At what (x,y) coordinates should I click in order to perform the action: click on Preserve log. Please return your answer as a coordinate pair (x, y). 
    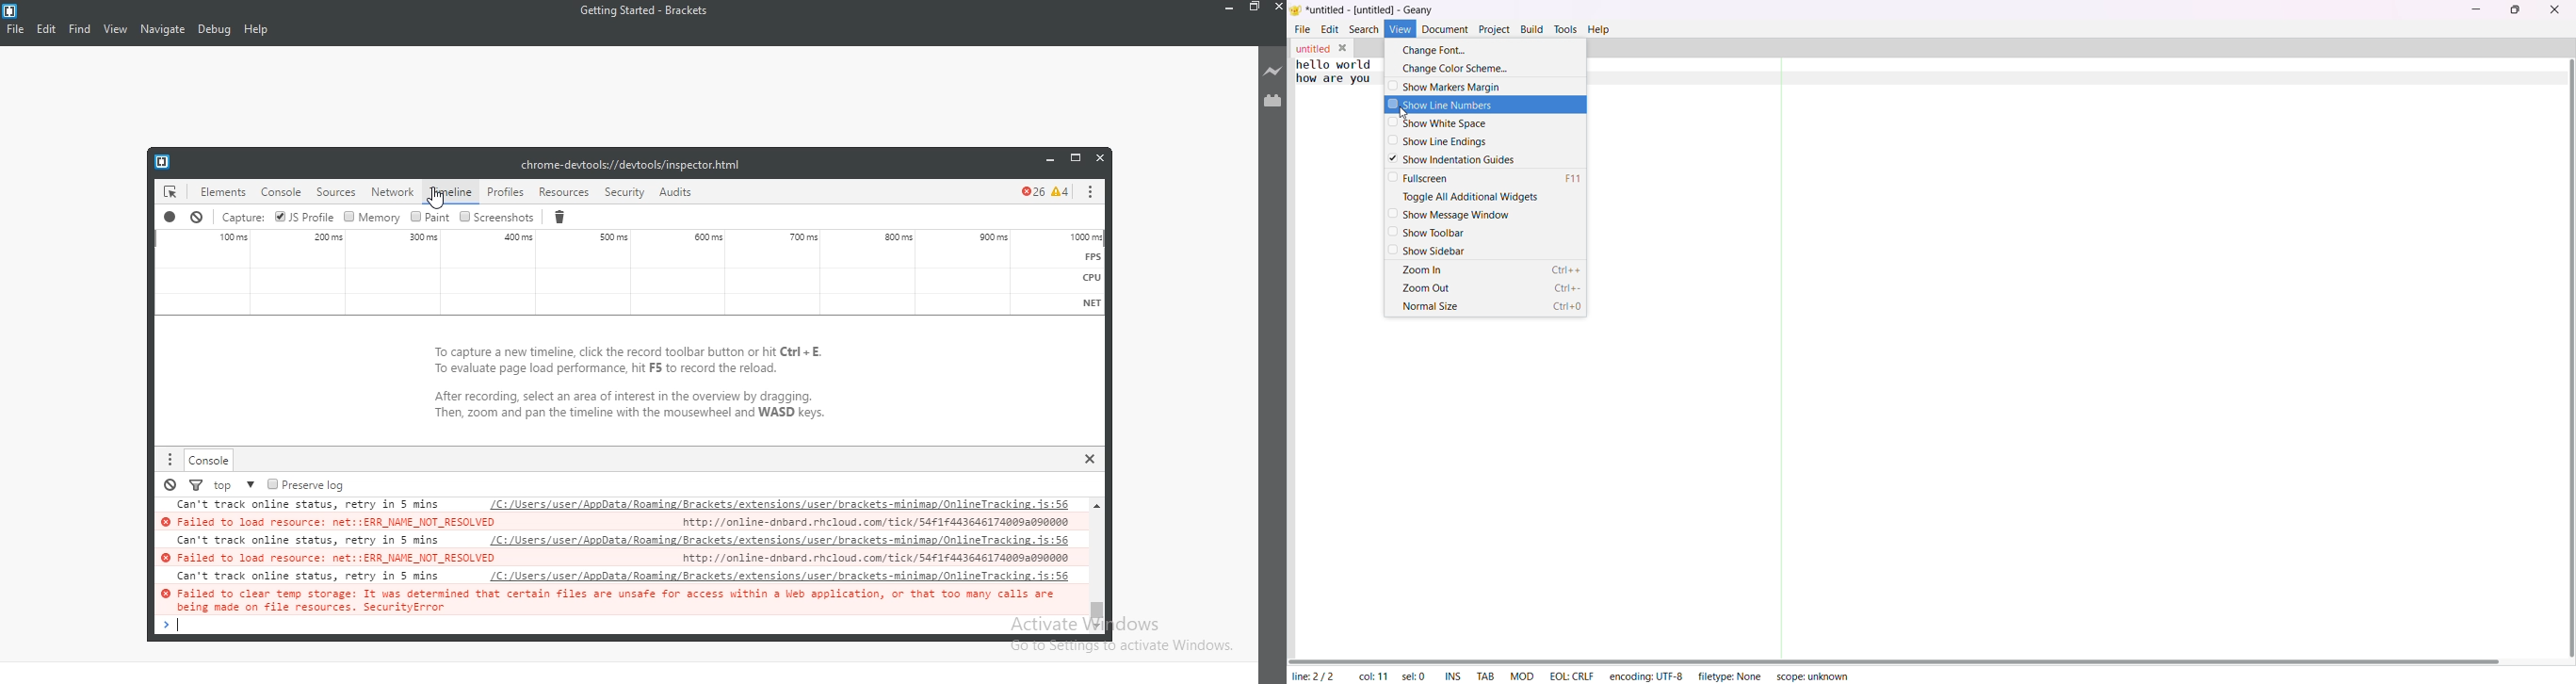
    Looking at the image, I should click on (306, 483).